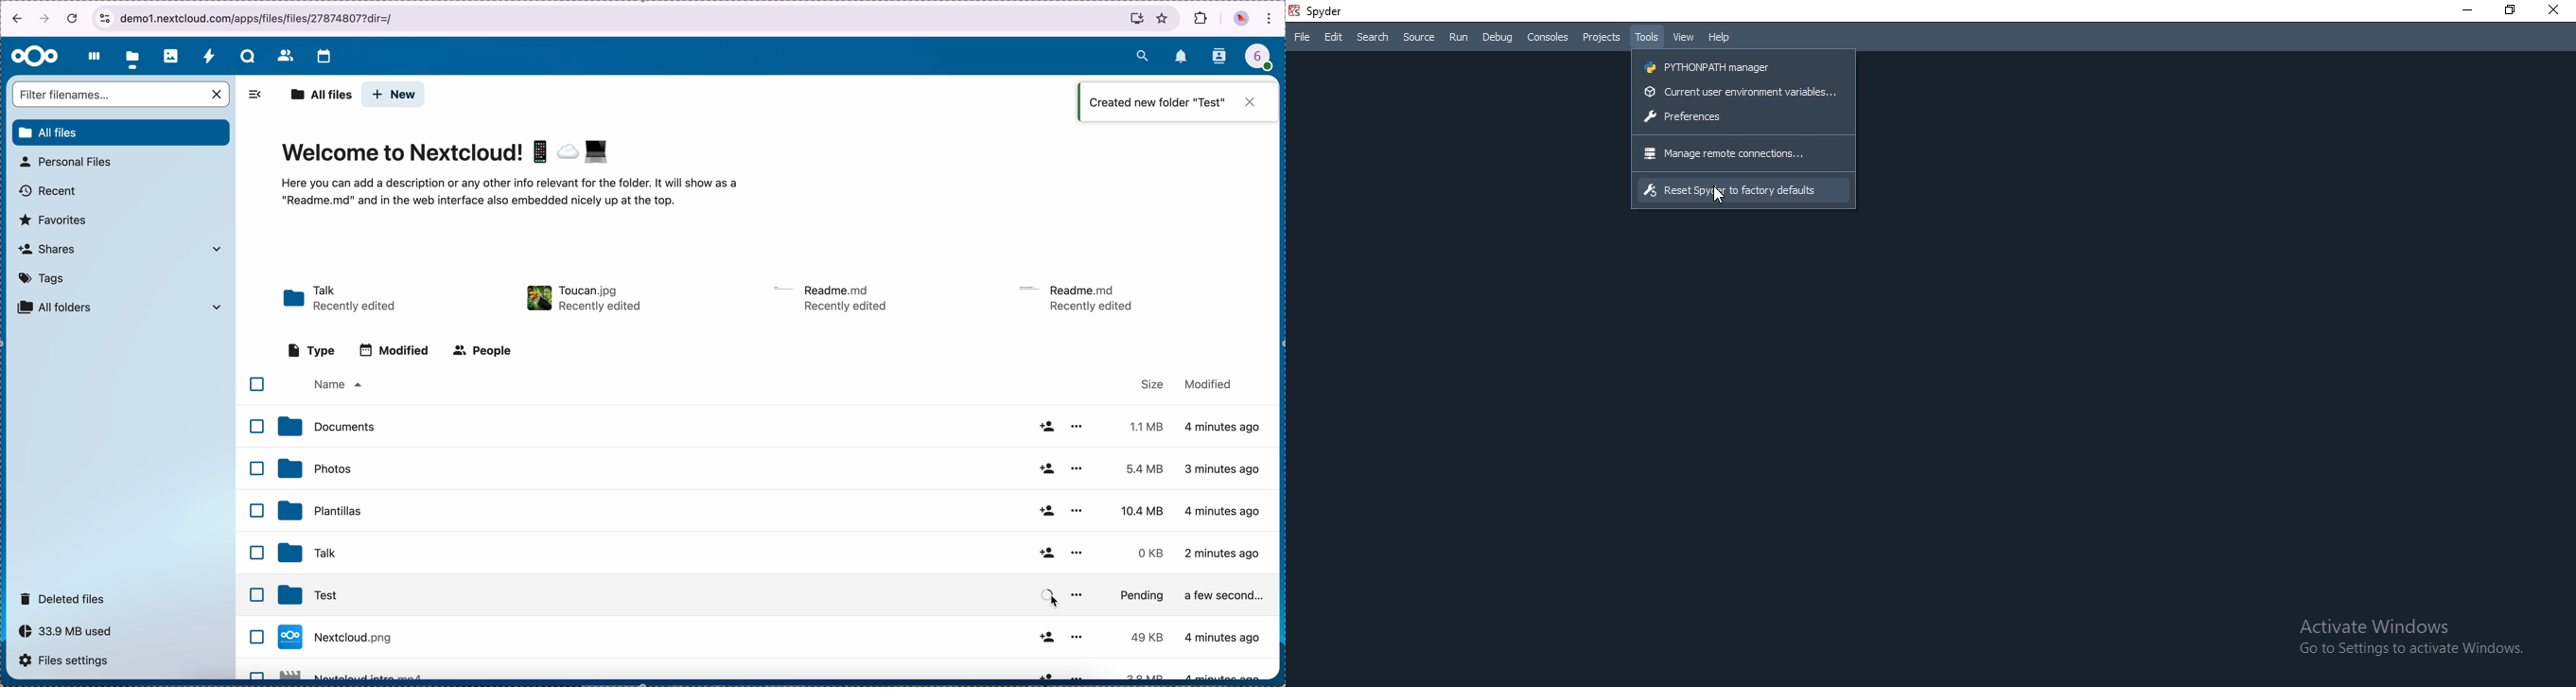 This screenshot has height=700, width=2576. I want to click on search, so click(1142, 54).